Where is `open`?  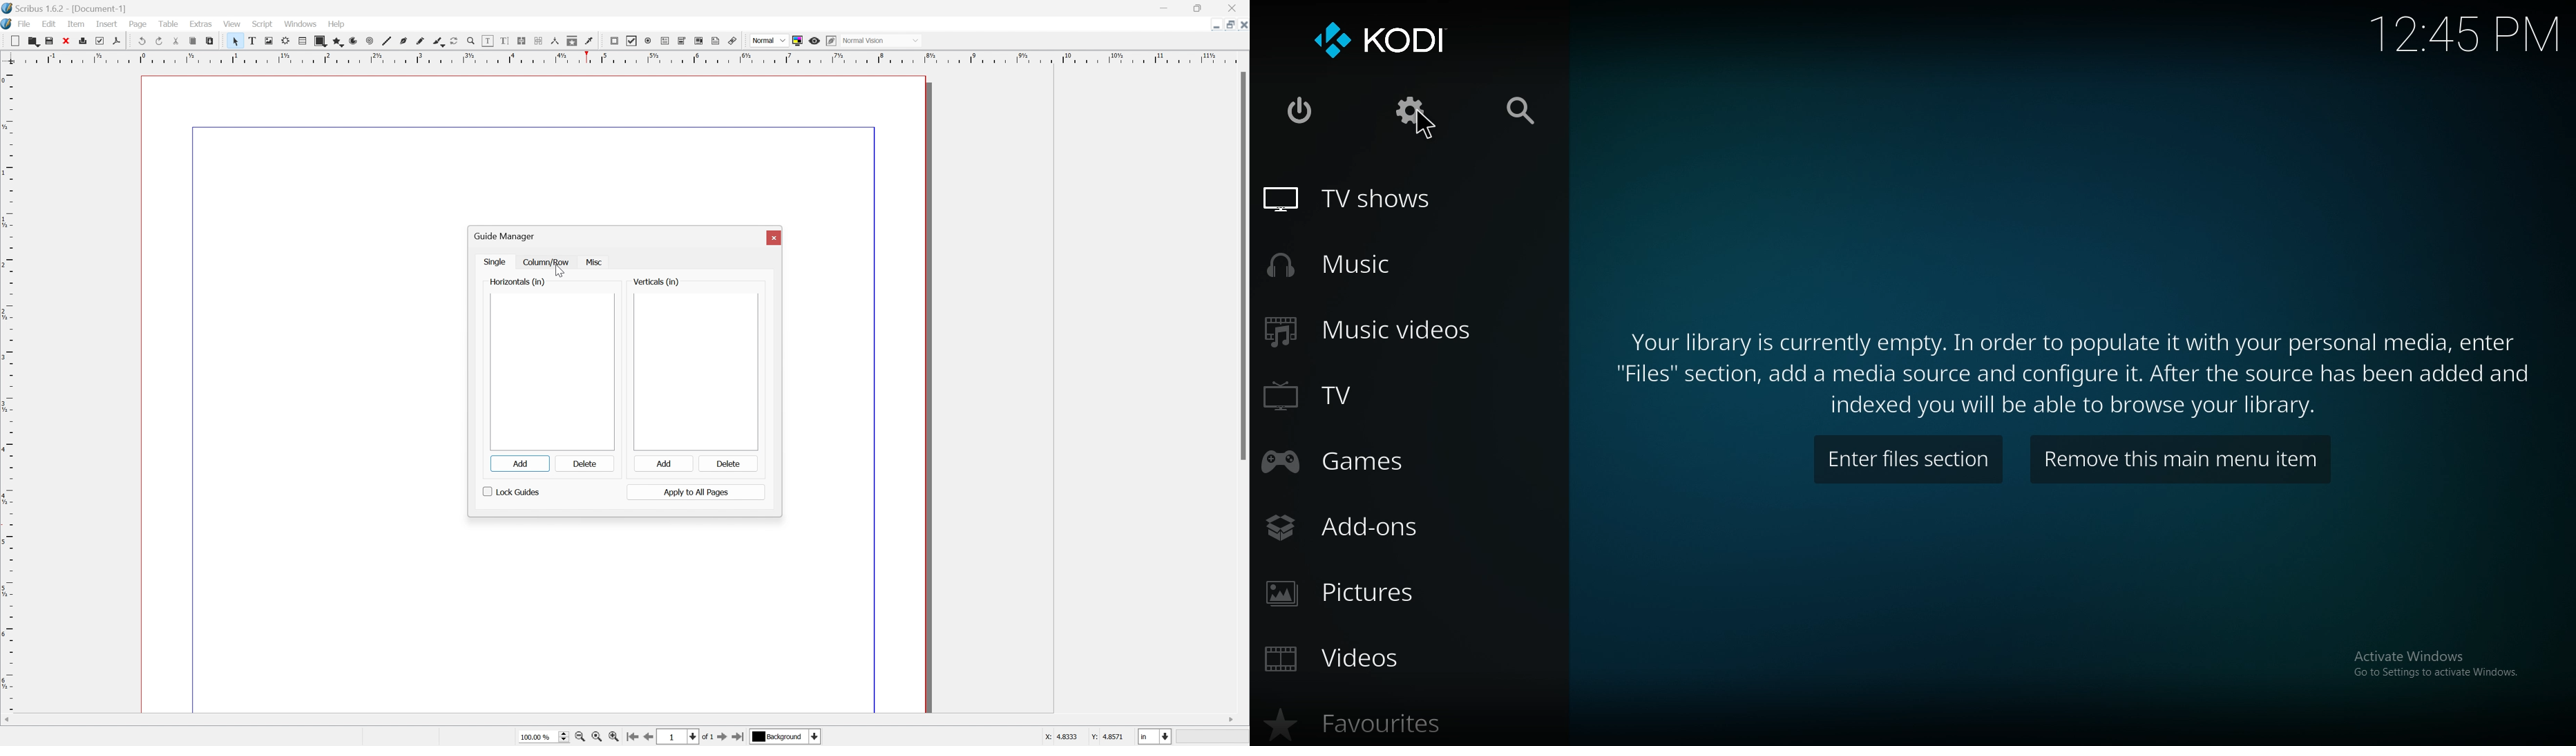 open is located at coordinates (35, 42).